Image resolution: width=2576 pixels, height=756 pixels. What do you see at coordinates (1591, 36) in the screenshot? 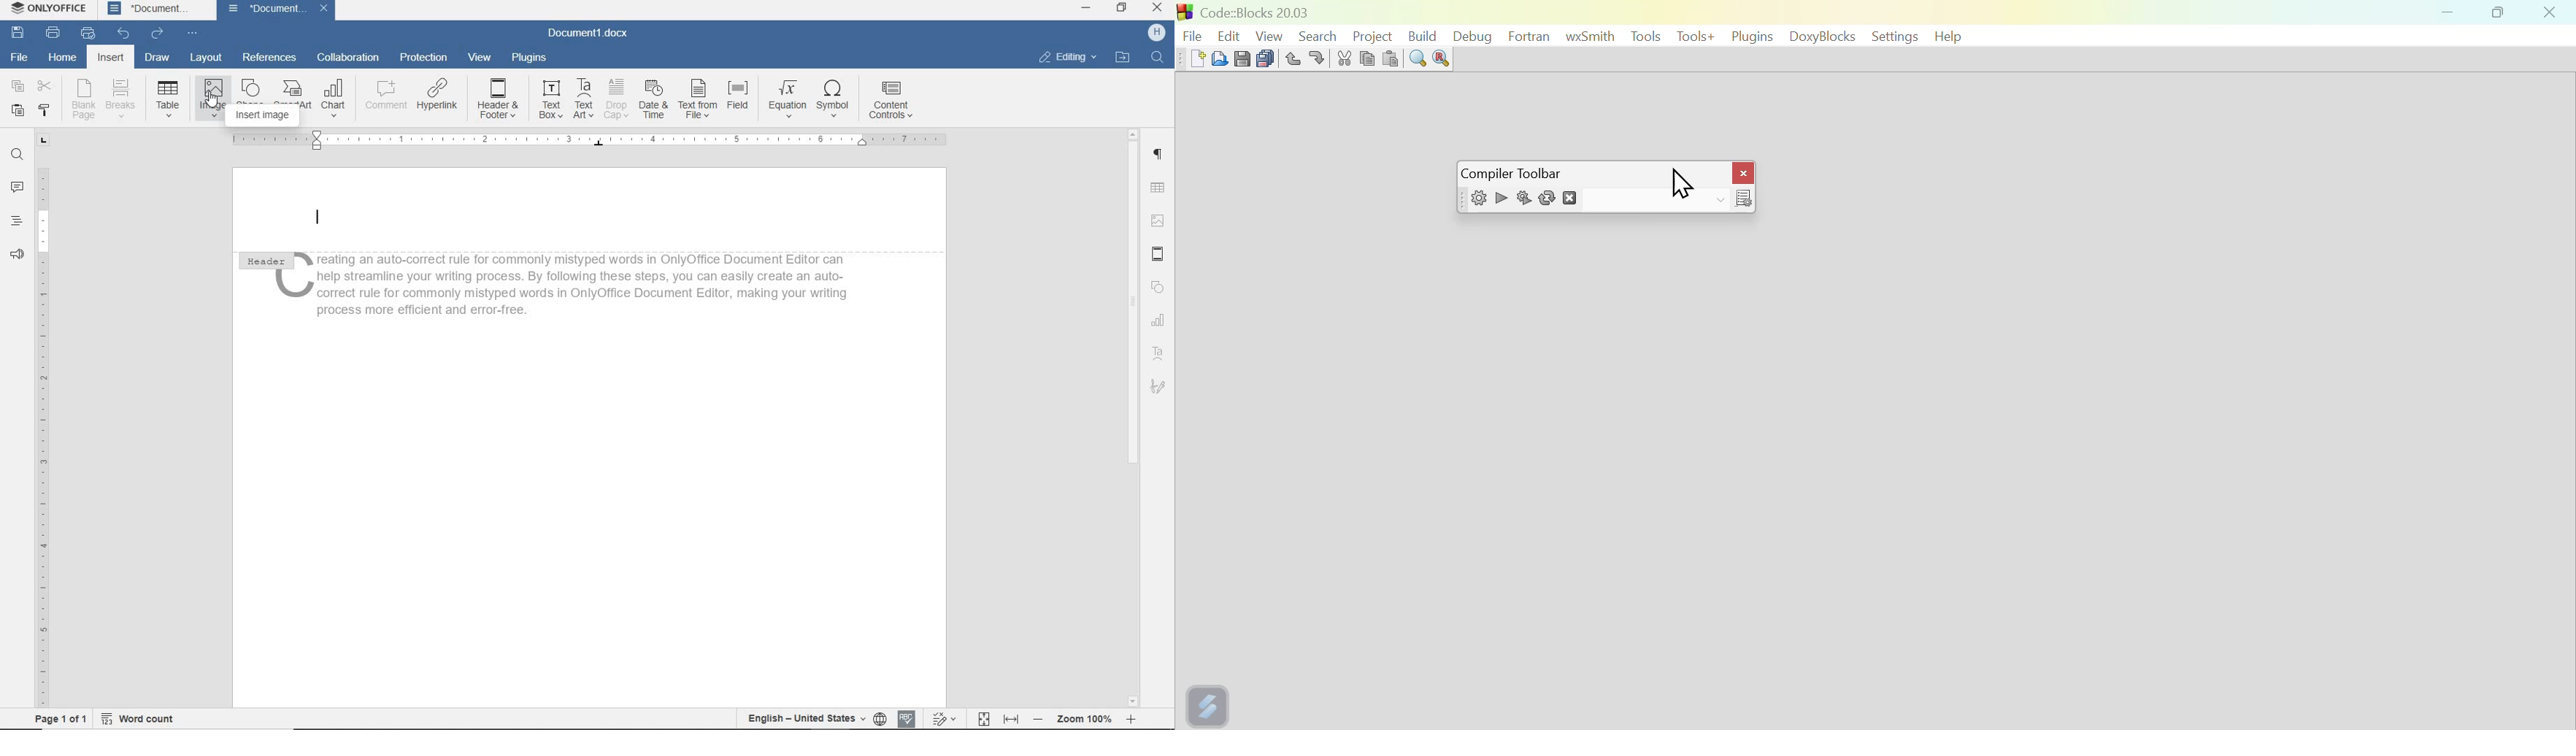
I see `WX Smith` at bounding box center [1591, 36].